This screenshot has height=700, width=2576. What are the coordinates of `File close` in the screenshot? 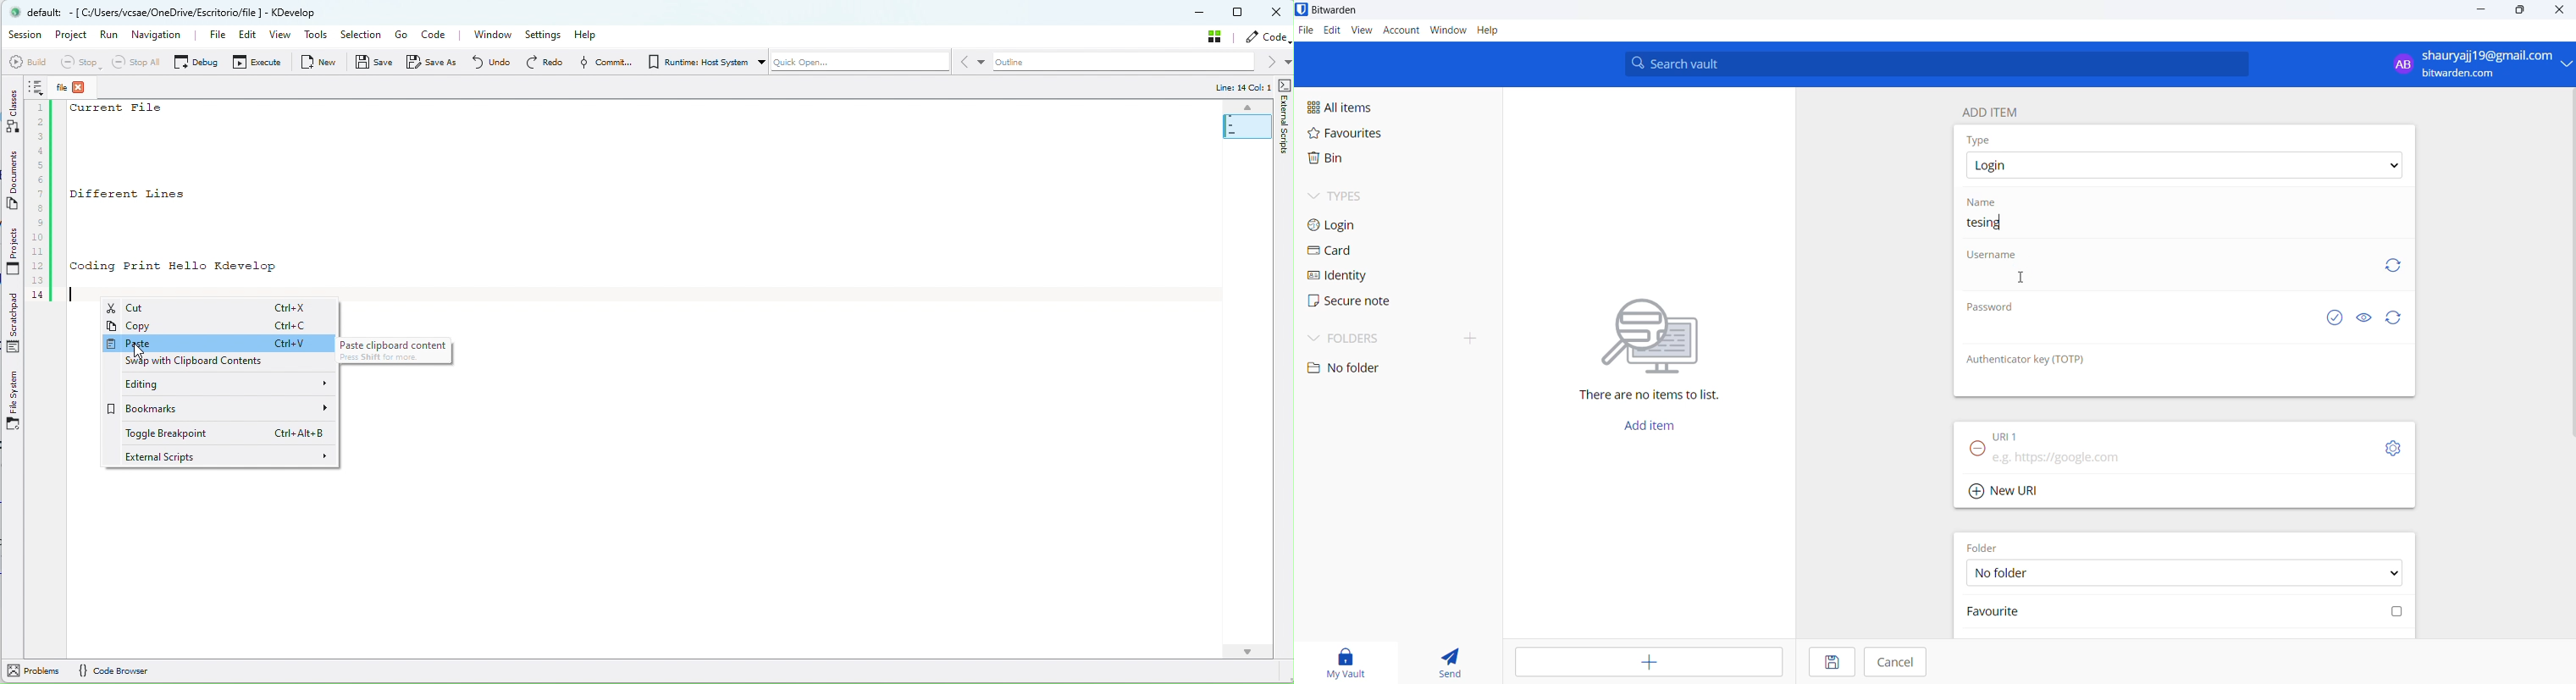 It's located at (78, 87).